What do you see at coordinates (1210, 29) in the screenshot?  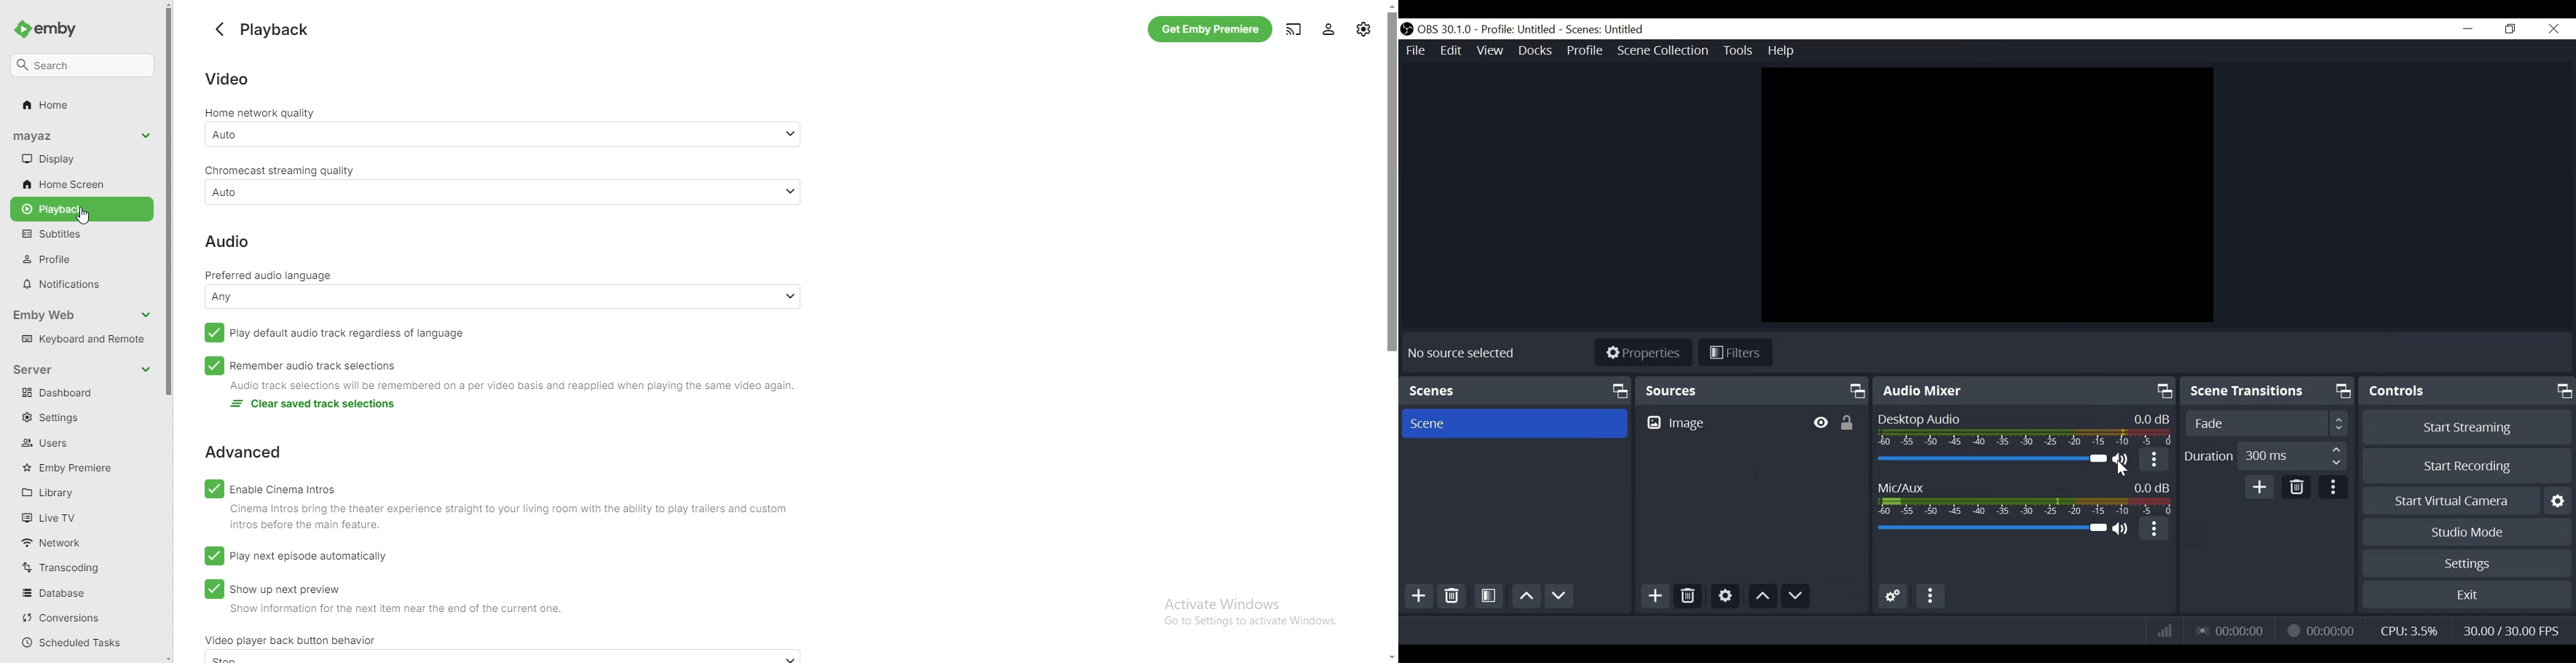 I see `get emby premium` at bounding box center [1210, 29].